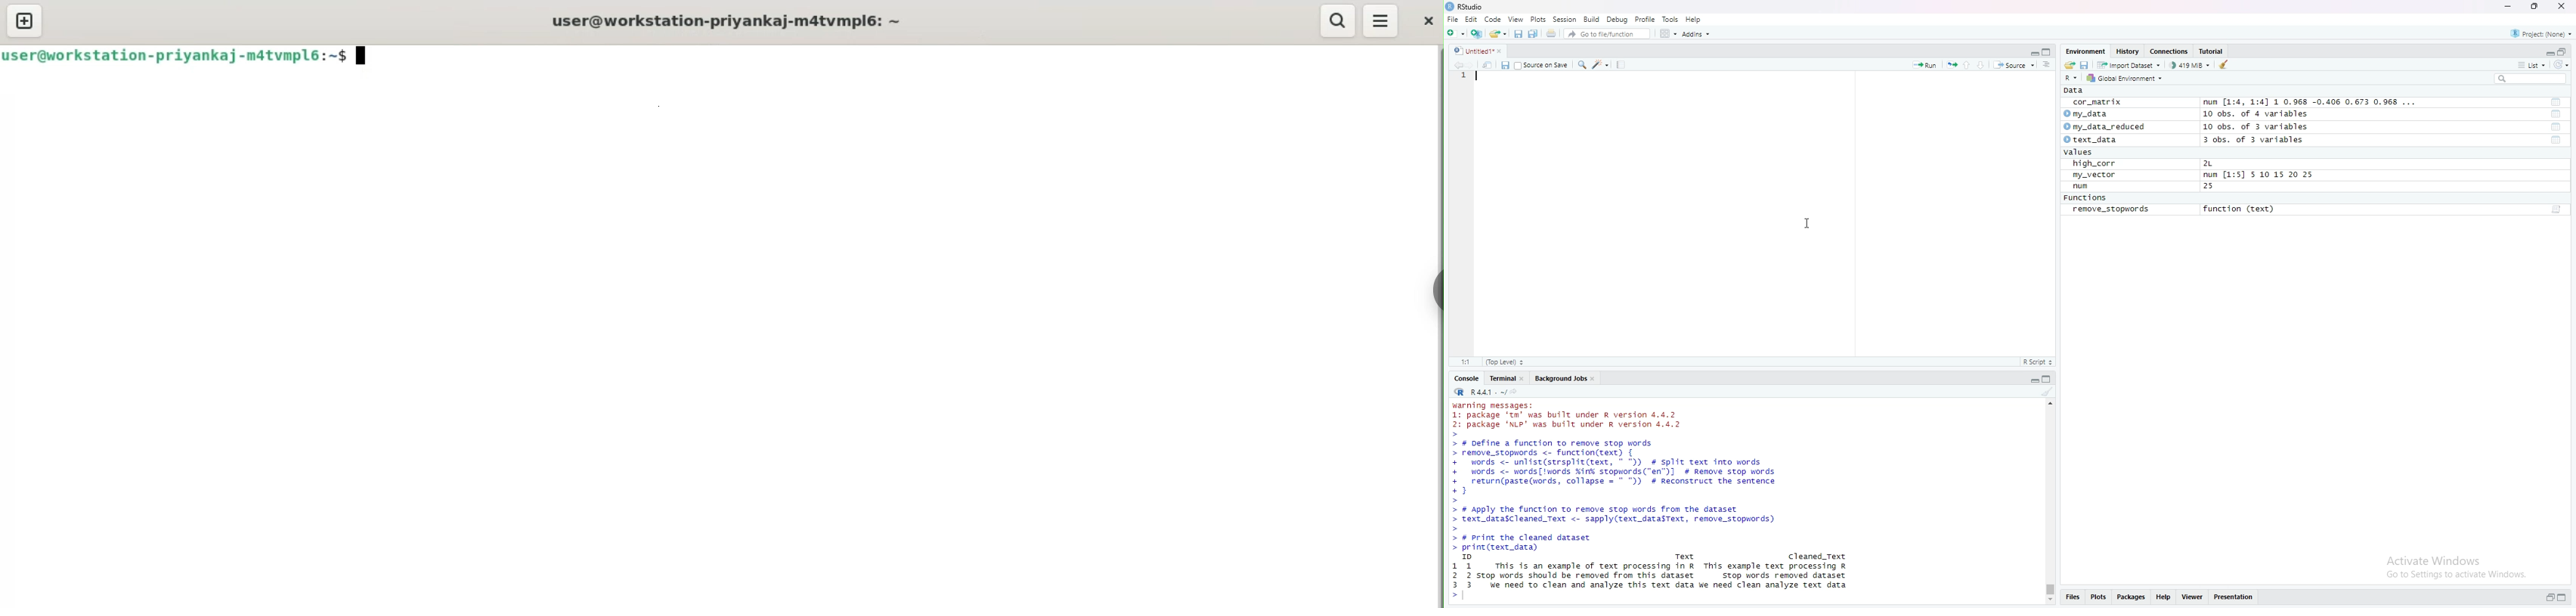 Image resolution: width=2576 pixels, height=616 pixels. Describe the element at coordinates (2557, 141) in the screenshot. I see `Show Table` at that location.